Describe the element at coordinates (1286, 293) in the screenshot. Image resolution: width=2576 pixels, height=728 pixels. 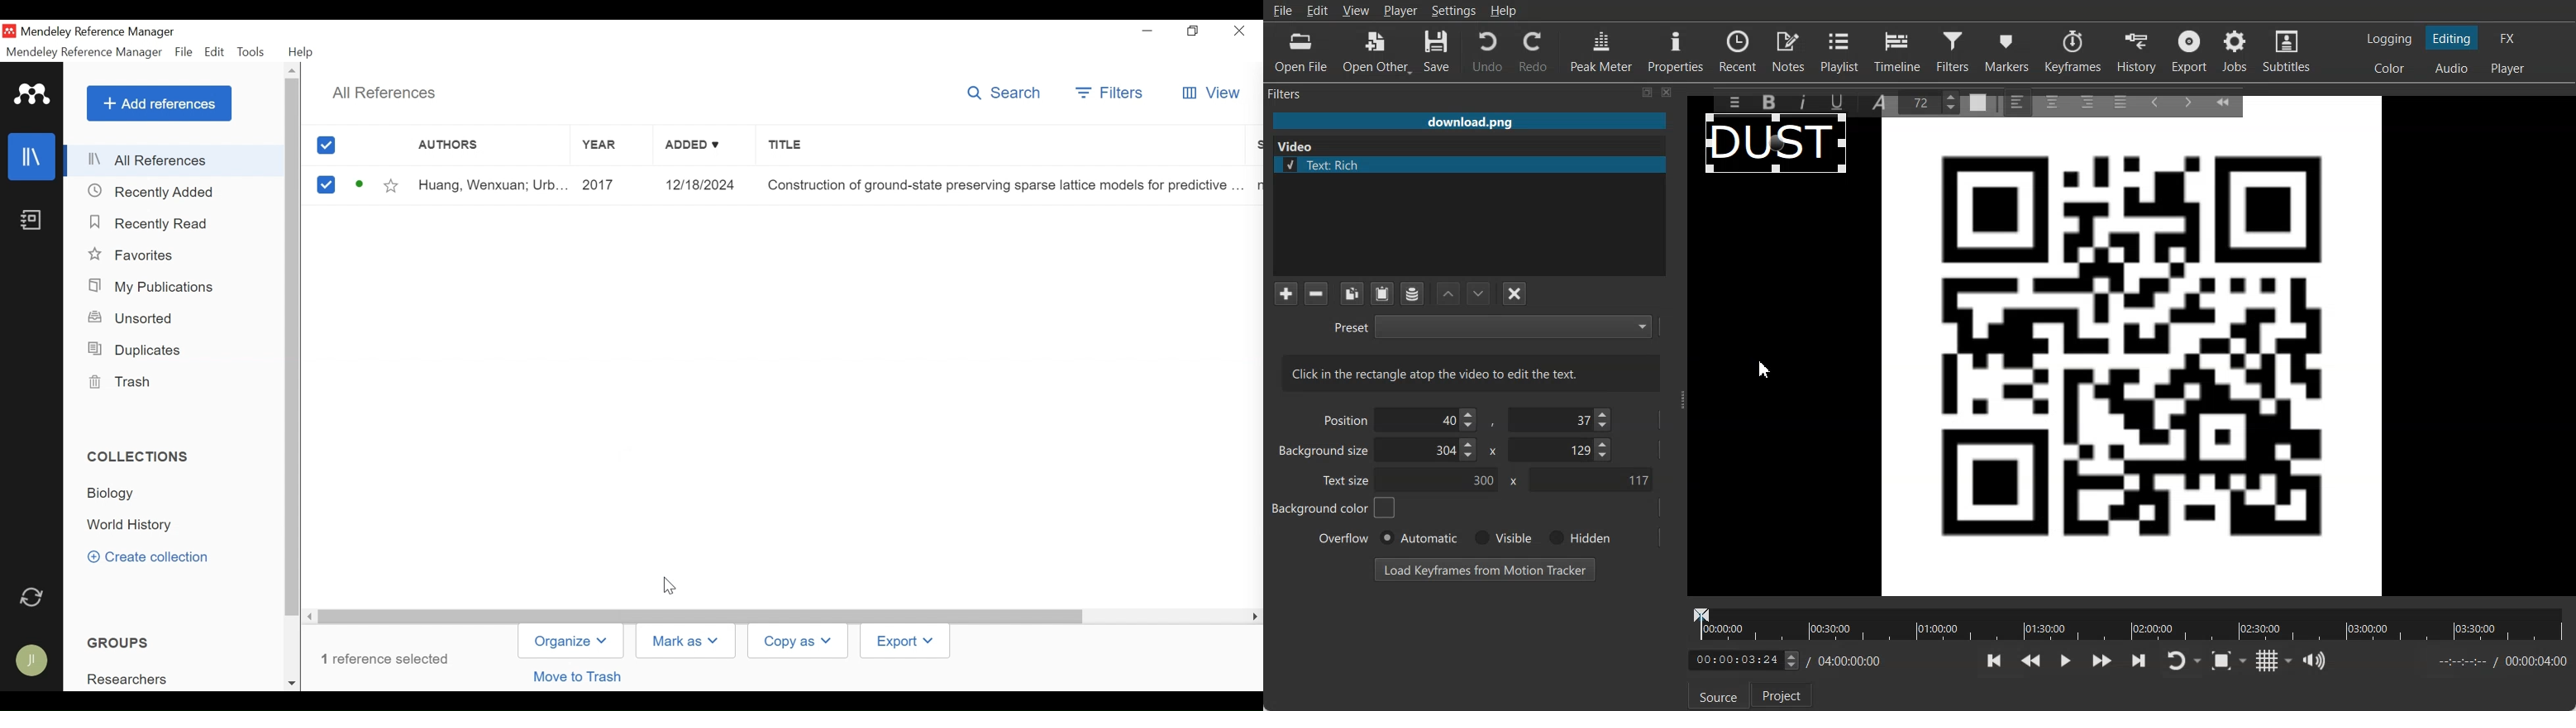
I see `Add a filter` at that location.